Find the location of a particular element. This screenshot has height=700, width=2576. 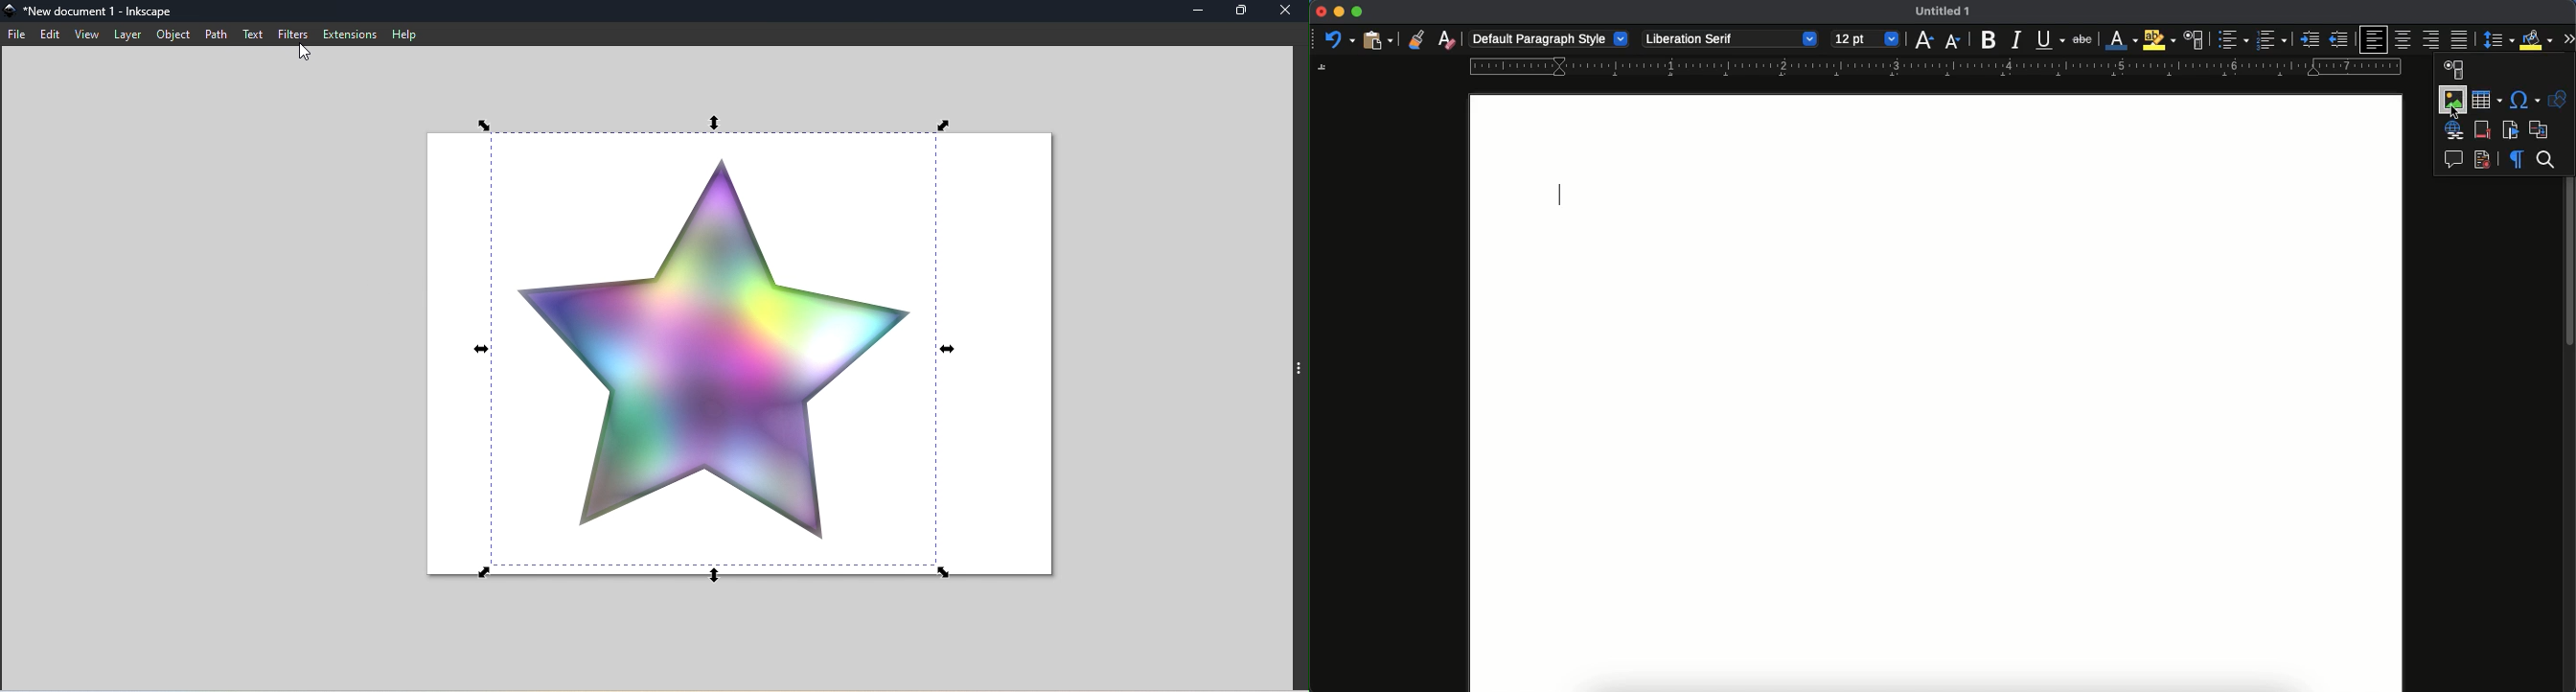

image is located at coordinates (2453, 94).